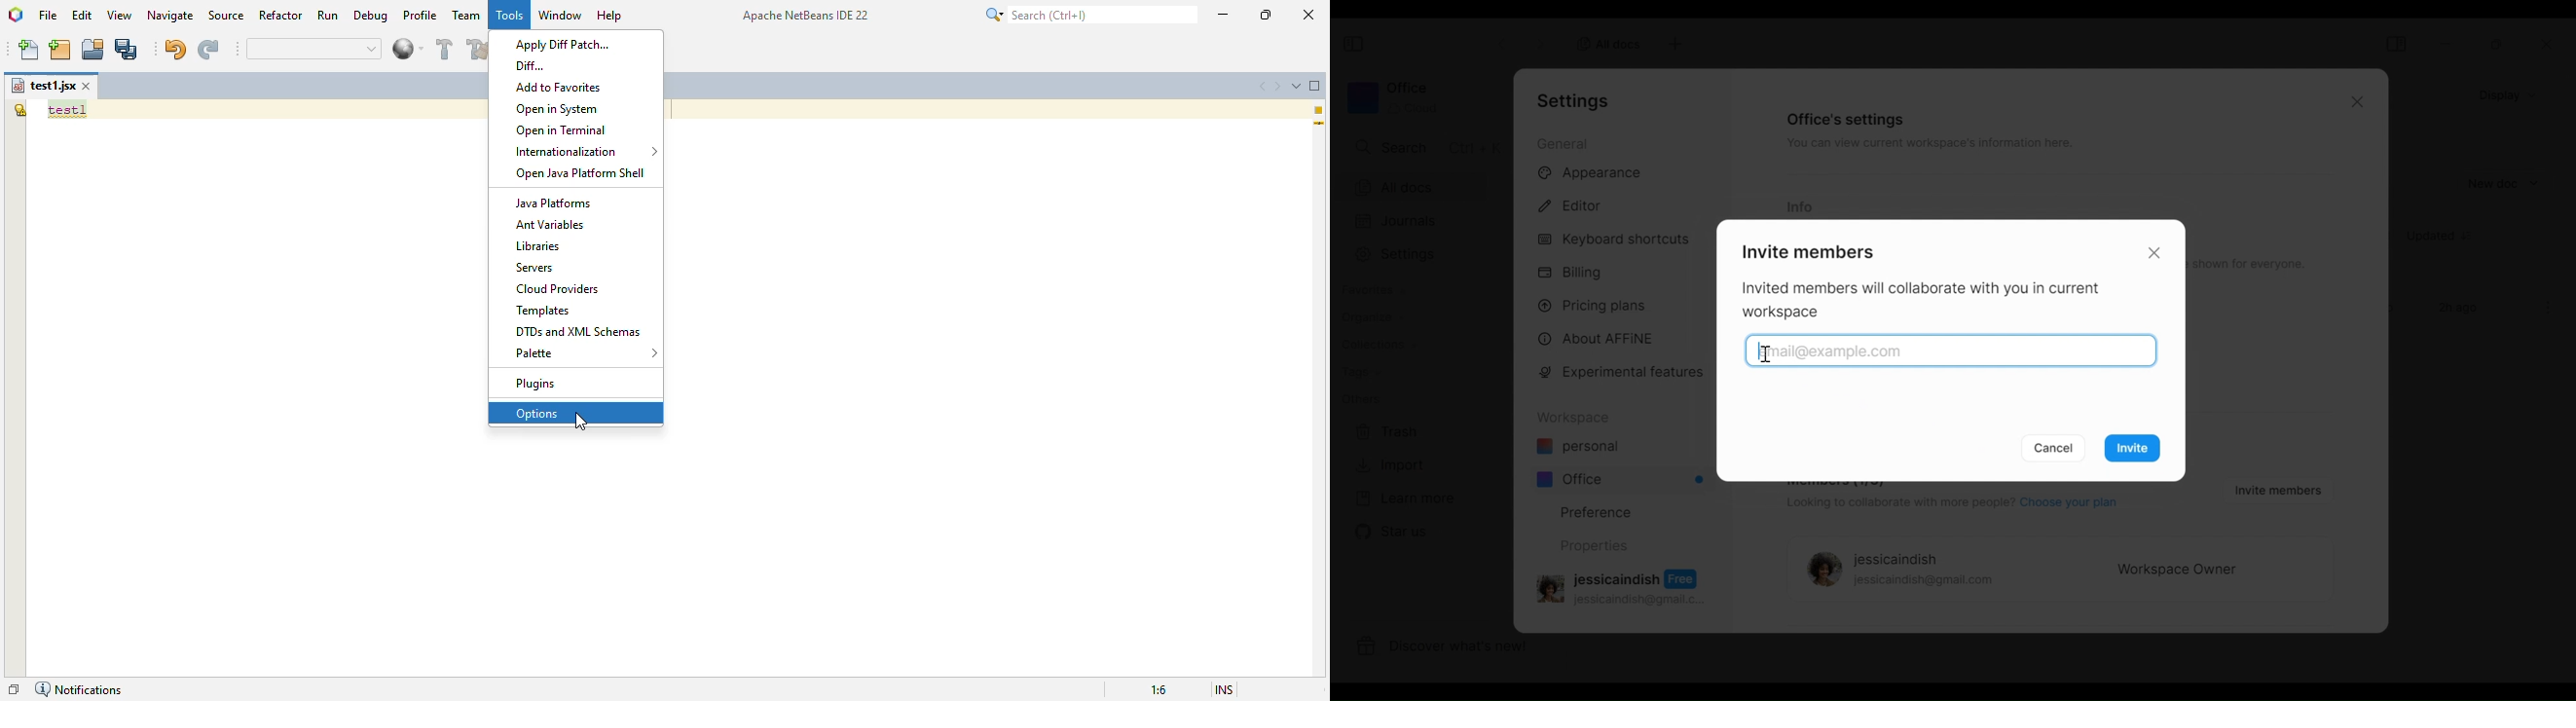 The height and width of the screenshot is (728, 2576). I want to click on Profile, so click(1821, 571).